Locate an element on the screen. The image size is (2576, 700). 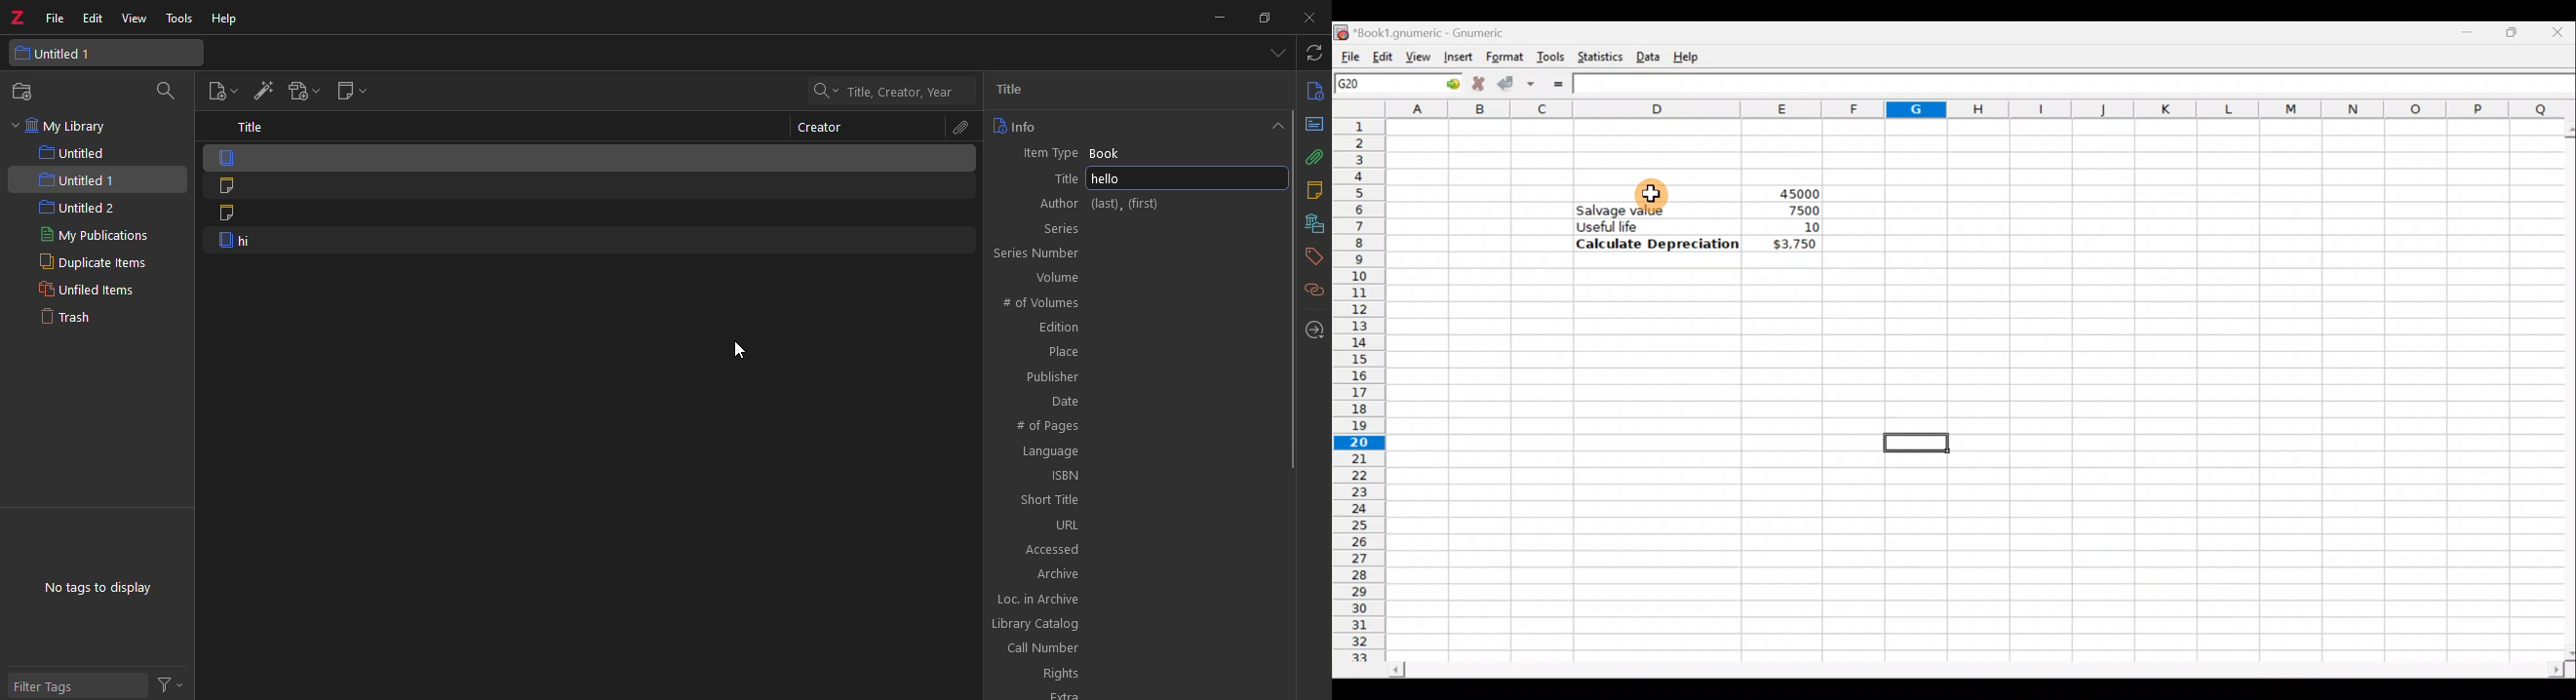
45000 is located at coordinates (1795, 194).